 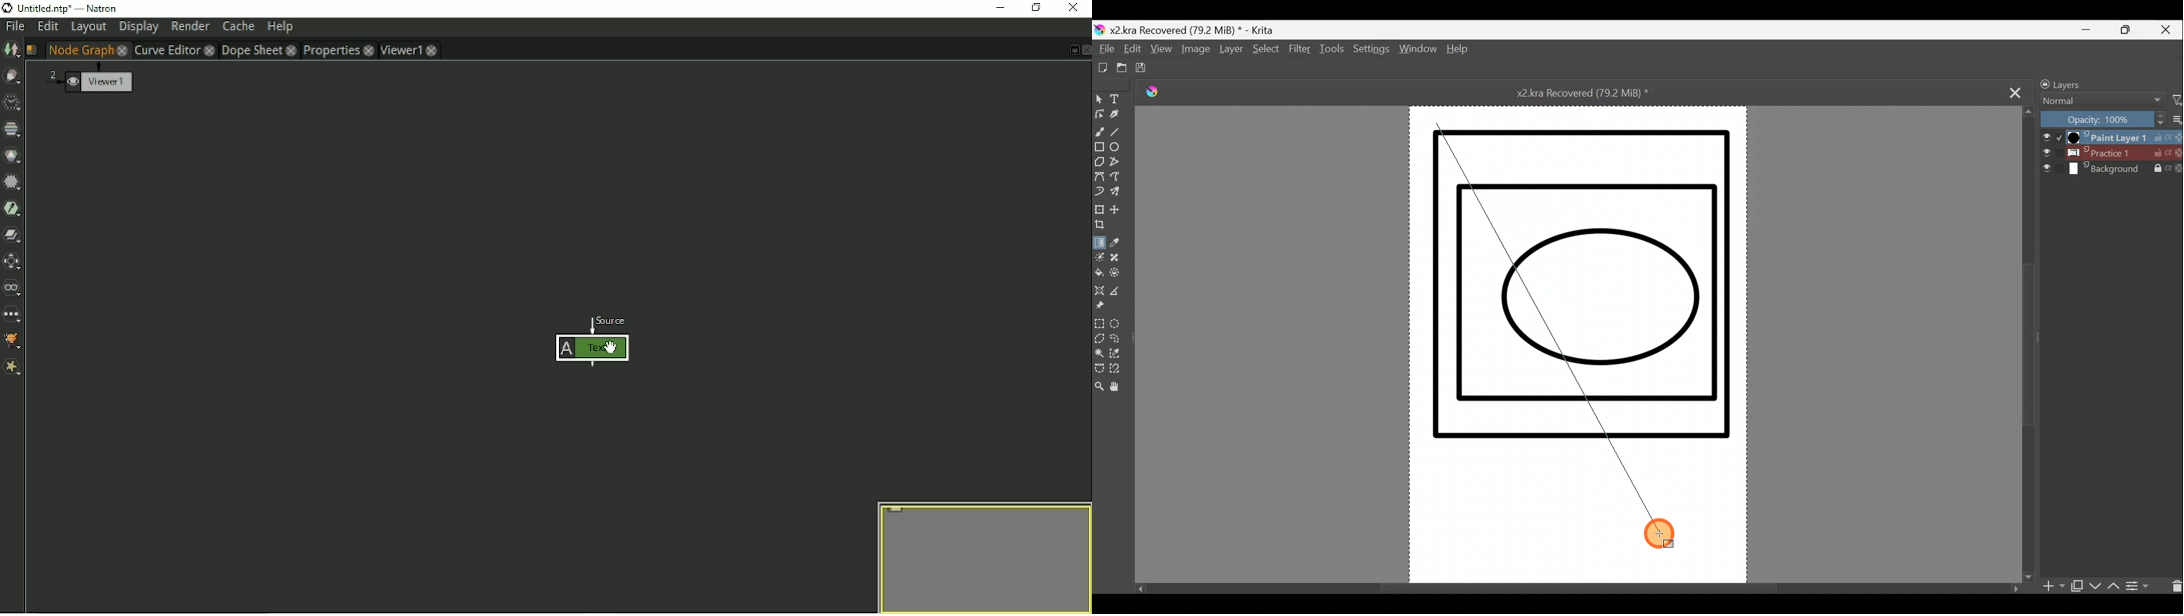 I want to click on Save, so click(x=1146, y=69).